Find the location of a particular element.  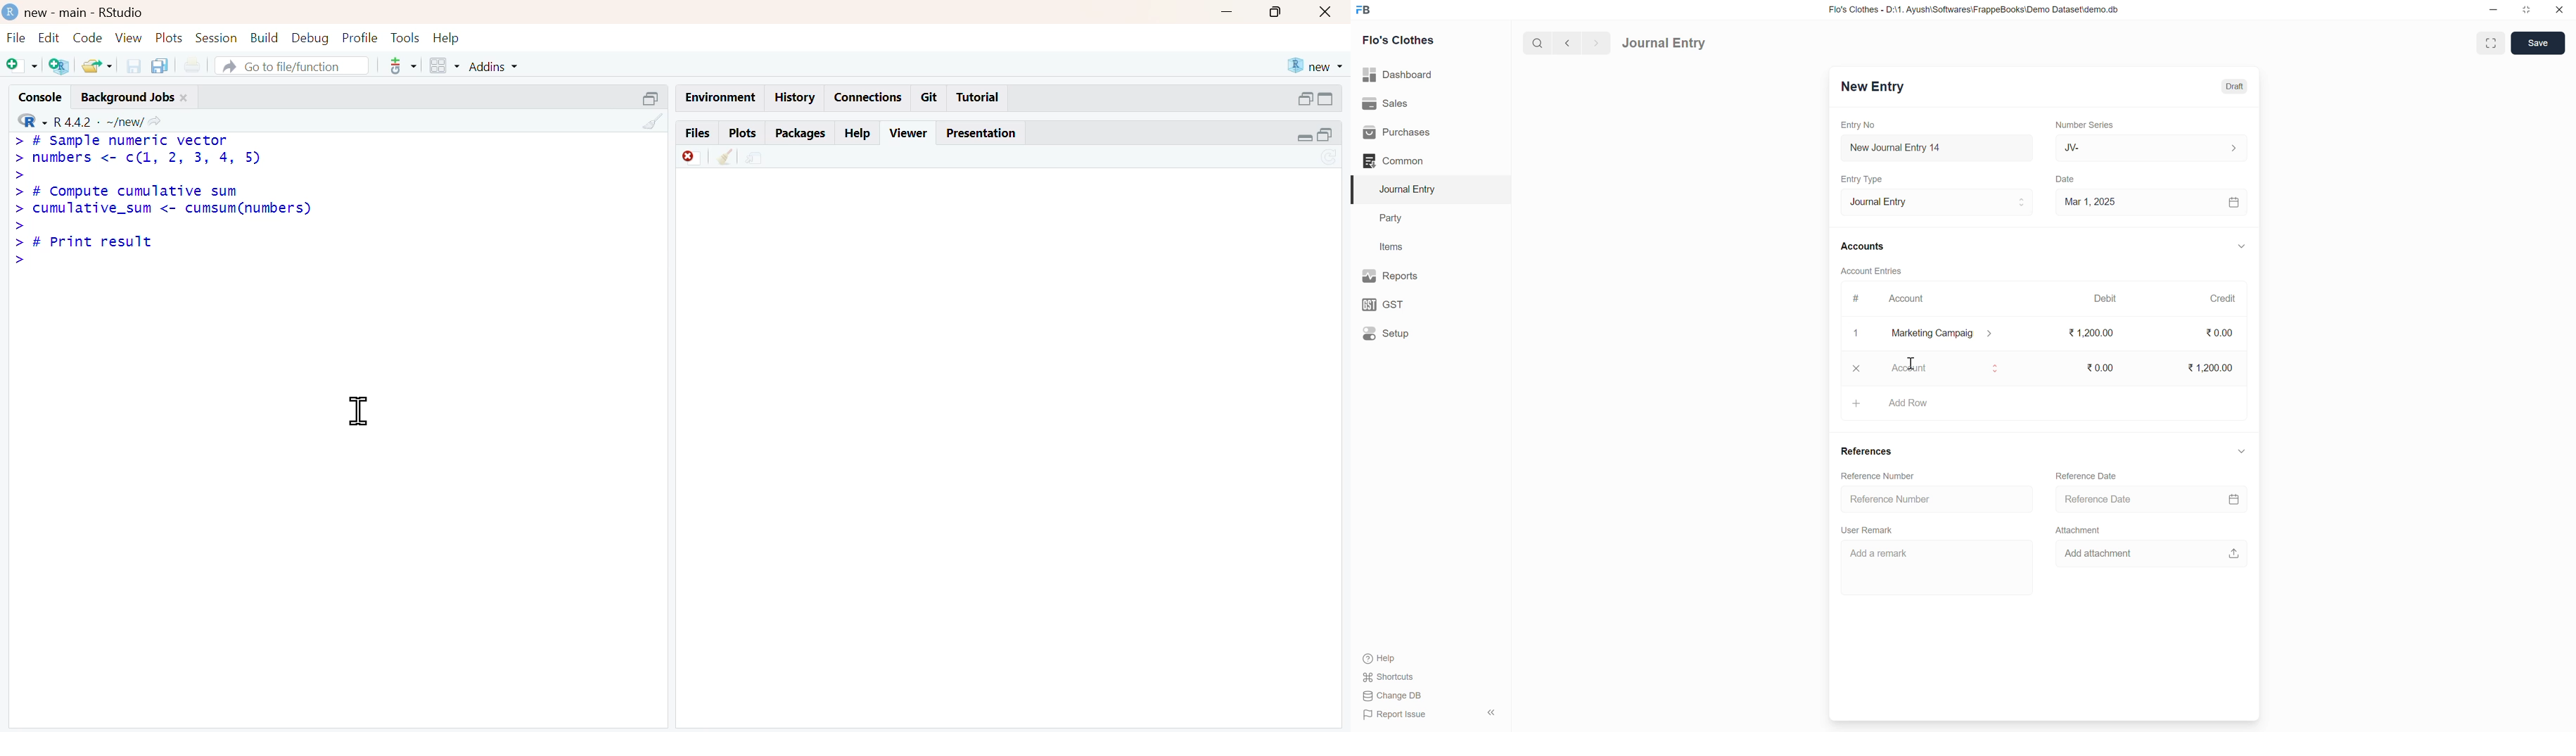

open in separate window is located at coordinates (1325, 135).